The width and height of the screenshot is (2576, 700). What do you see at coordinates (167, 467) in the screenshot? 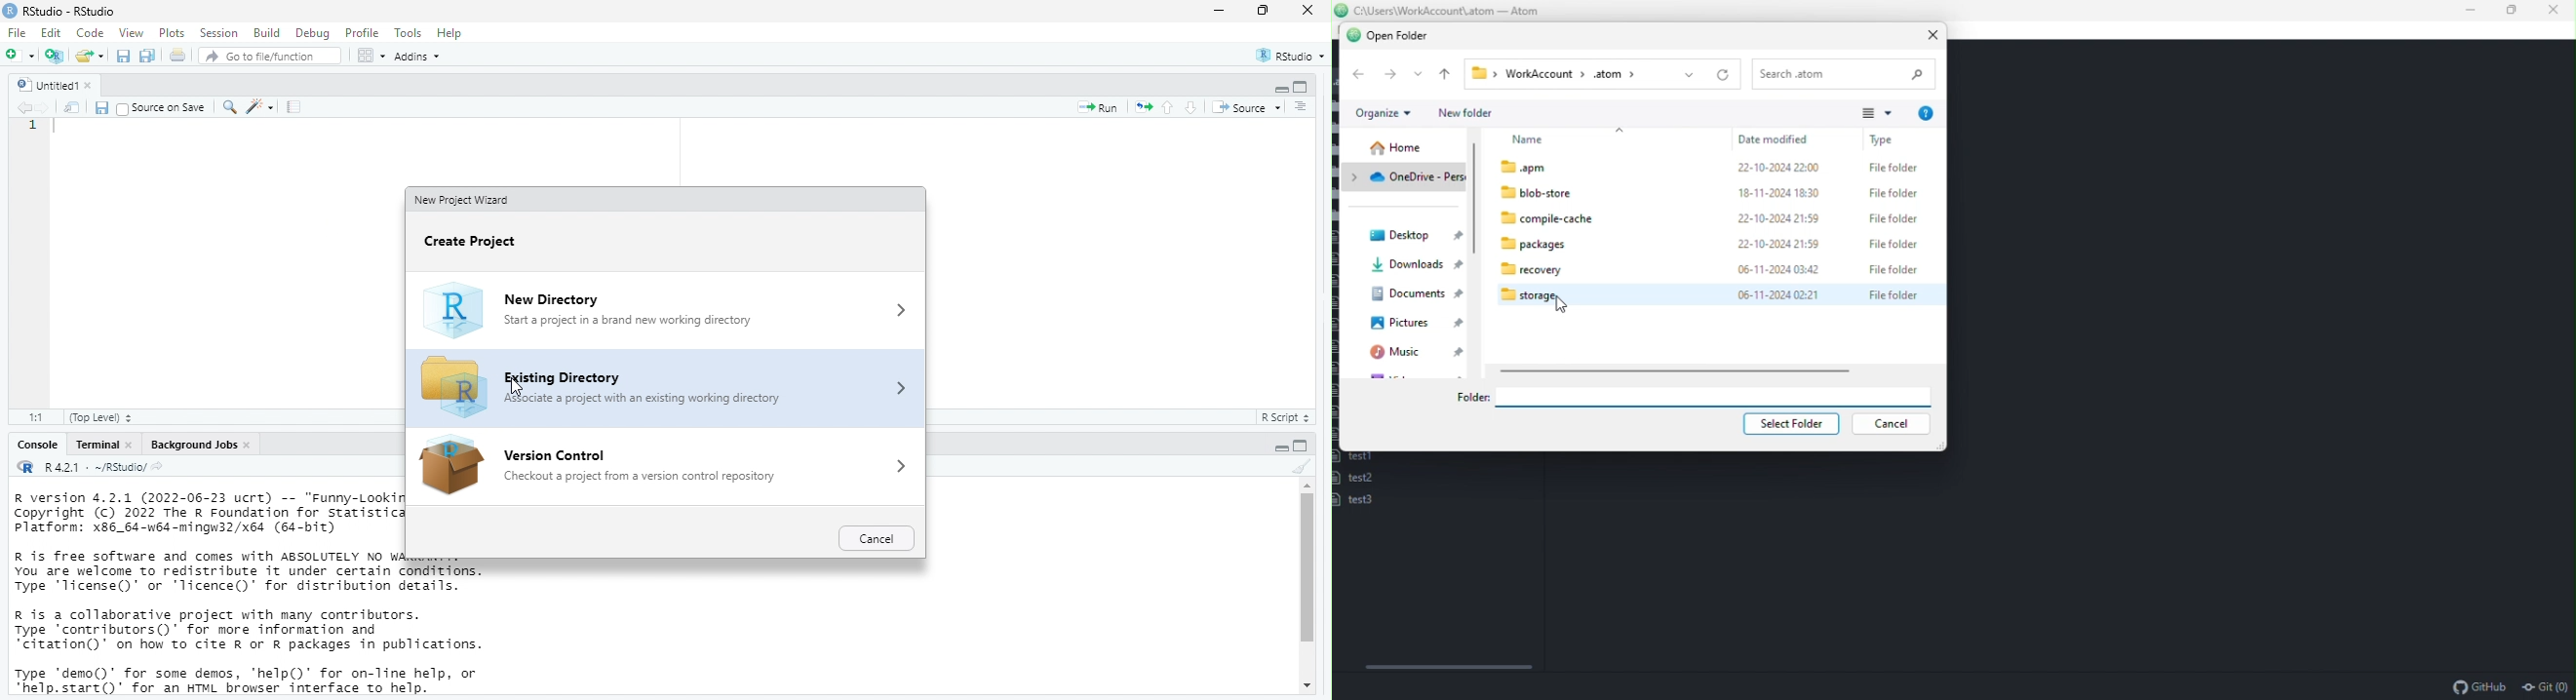
I see `view the current working directory` at bounding box center [167, 467].